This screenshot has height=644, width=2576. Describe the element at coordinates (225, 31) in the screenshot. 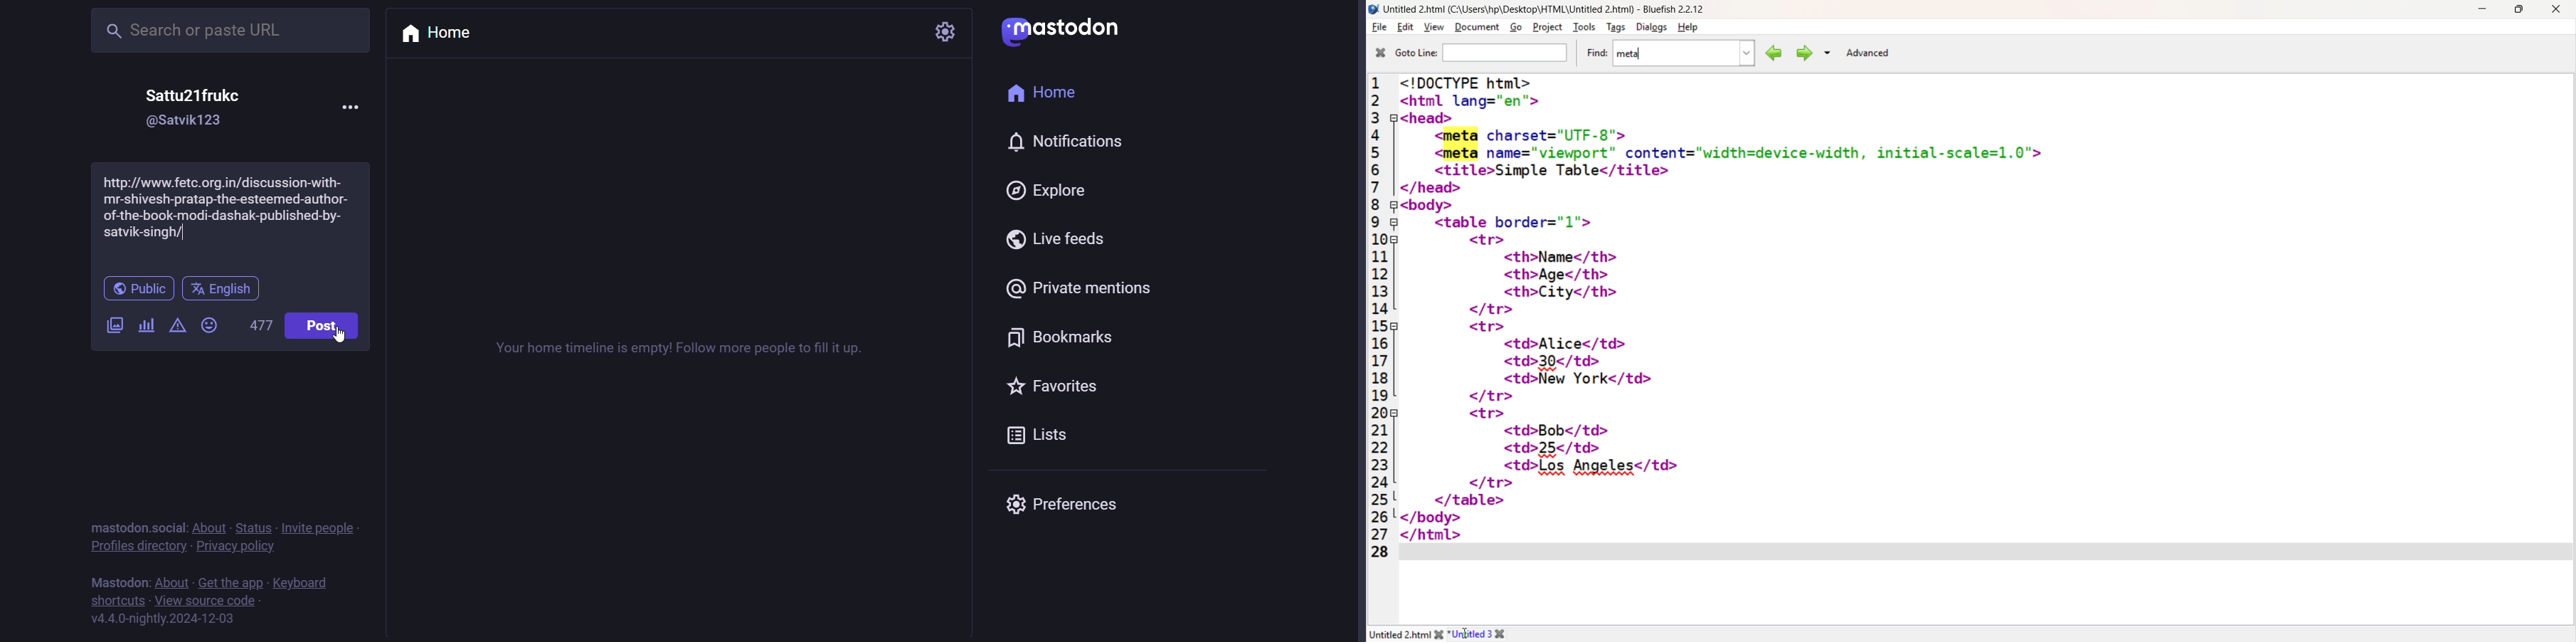

I see `search` at that location.